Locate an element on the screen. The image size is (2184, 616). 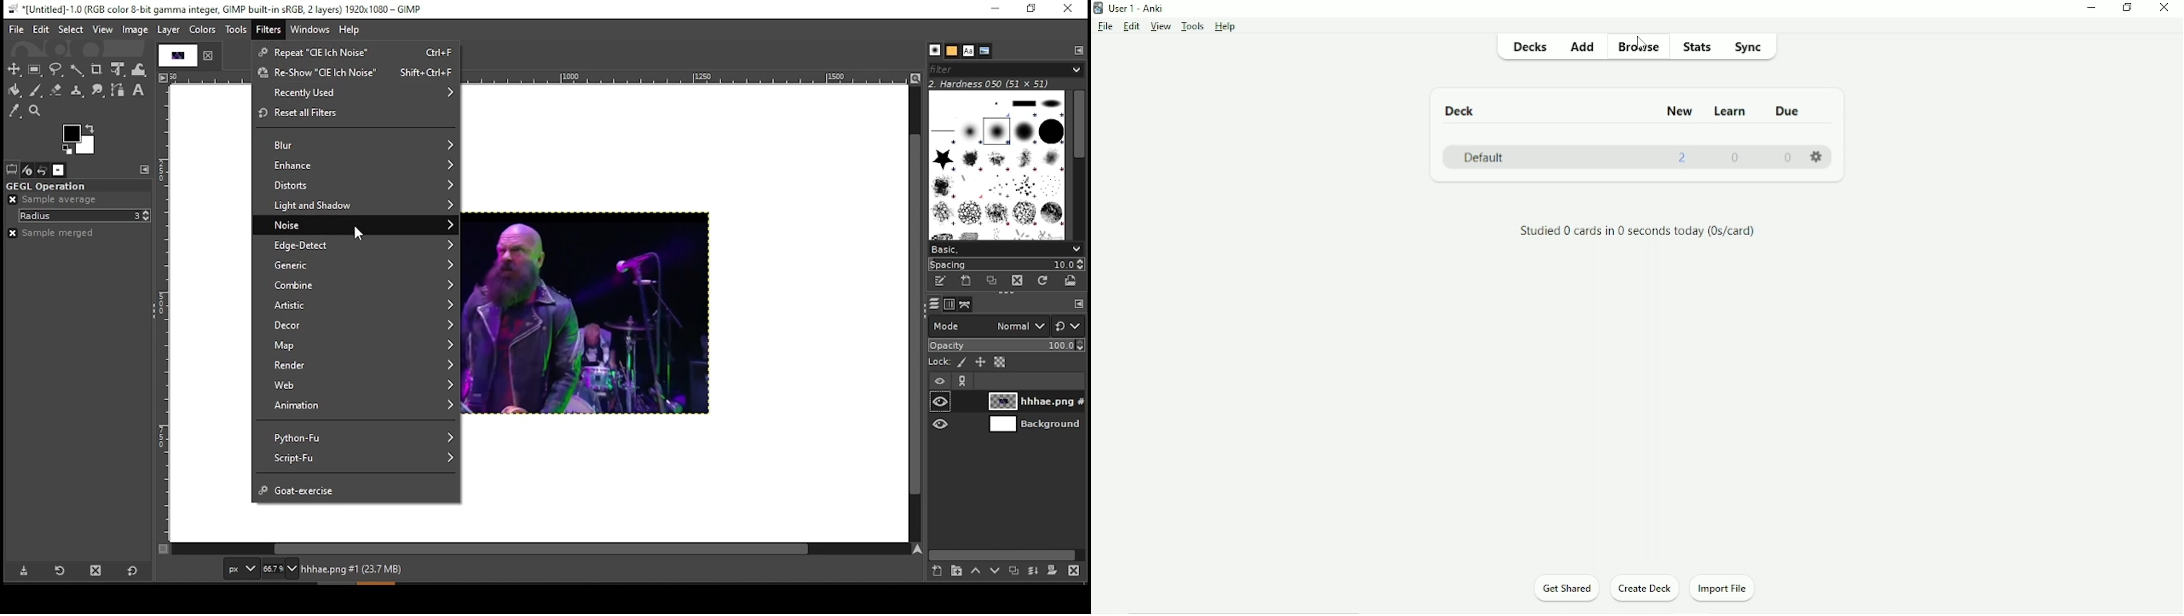
noise is located at coordinates (361, 224).